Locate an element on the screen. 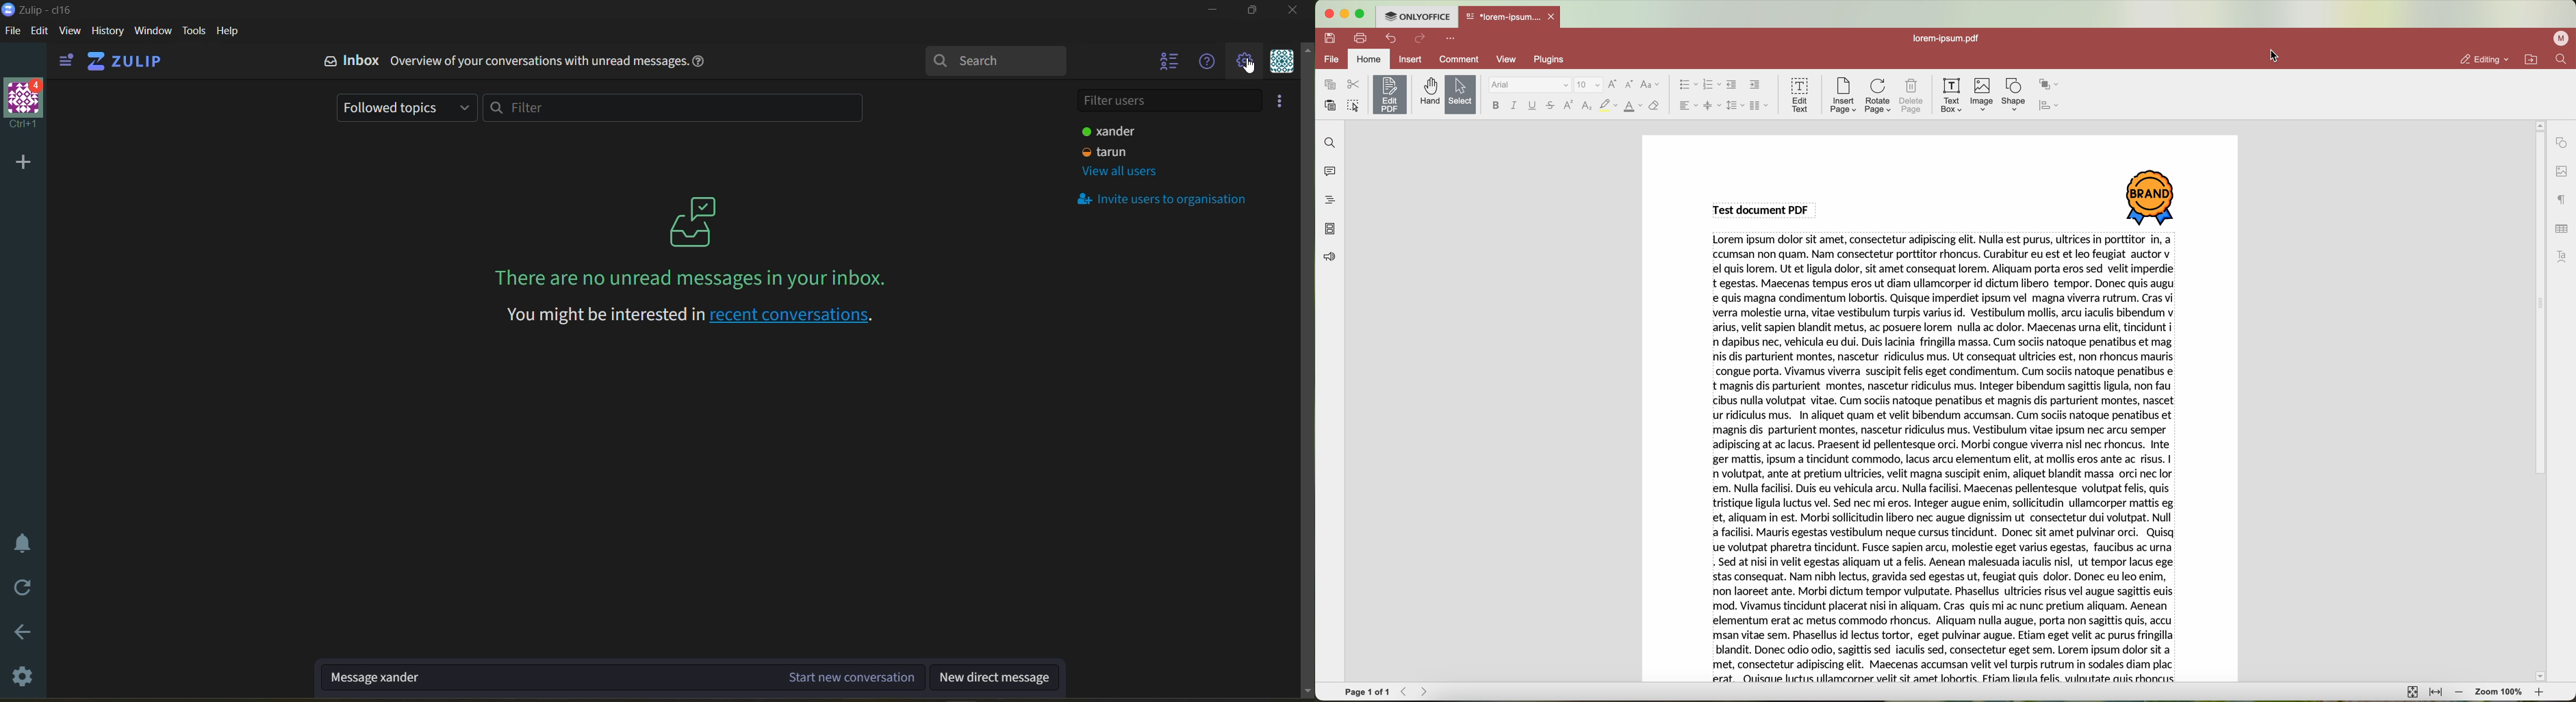  new direct message is located at coordinates (996, 677).